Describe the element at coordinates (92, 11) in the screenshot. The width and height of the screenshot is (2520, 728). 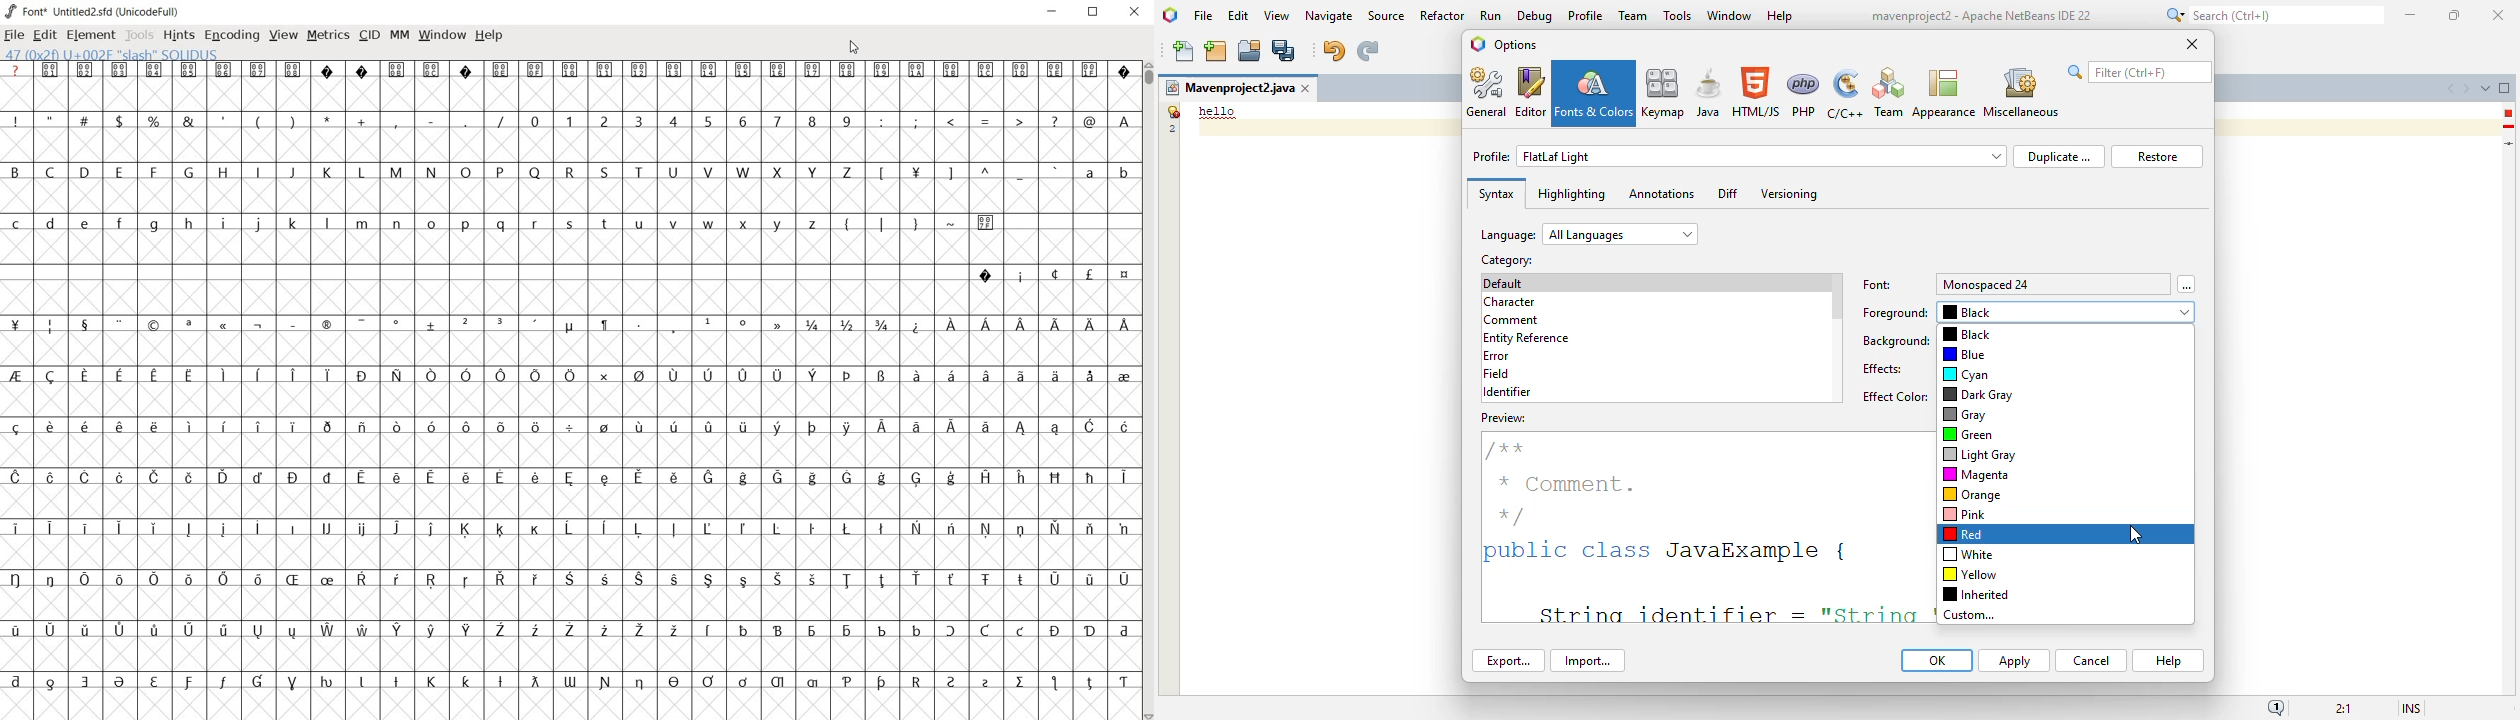
I see `FONT* UNTITLED2.SFD (UNICODEFULL)` at that location.